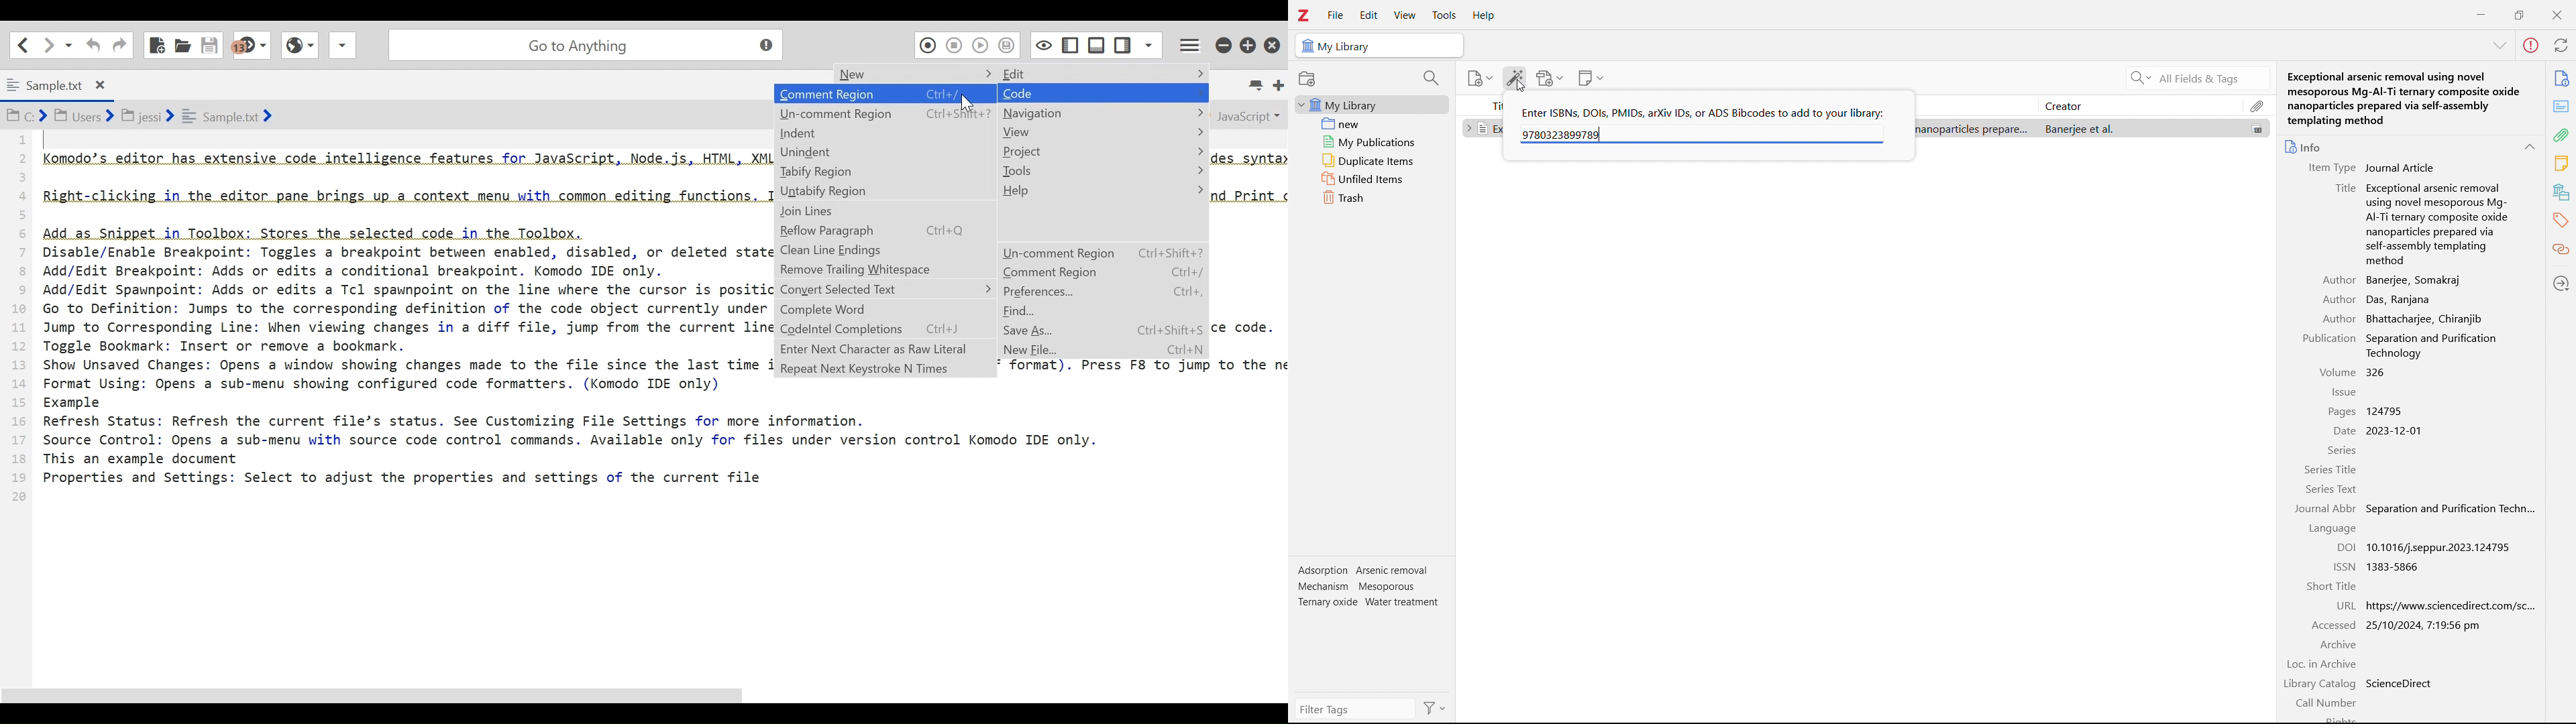 The height and width of the screenshot is (728, 2576). Describe the element at coordinates (2529, 147) in the screenshot. I see `collapse info` at that location.